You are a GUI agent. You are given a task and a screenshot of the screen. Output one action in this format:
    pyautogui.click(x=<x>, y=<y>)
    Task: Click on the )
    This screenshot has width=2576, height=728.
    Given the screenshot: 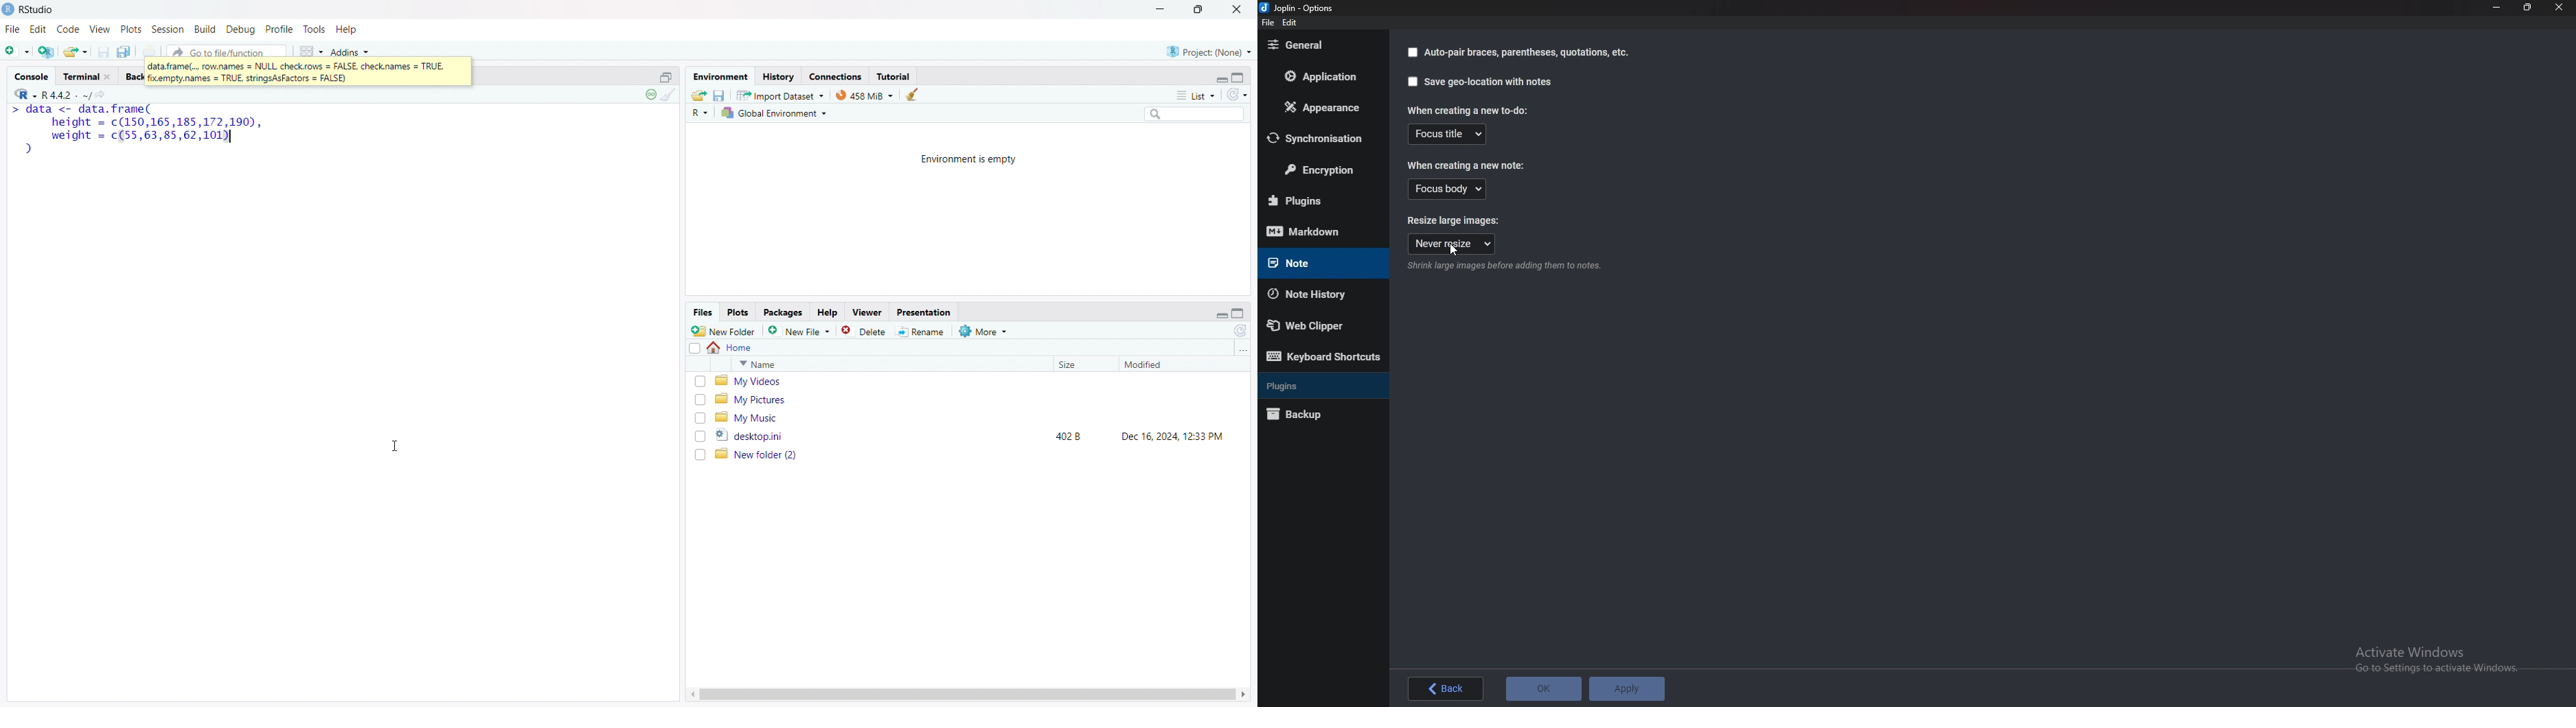 What is the action you would take?
    pyautogui.click(x=25, y=149)
    